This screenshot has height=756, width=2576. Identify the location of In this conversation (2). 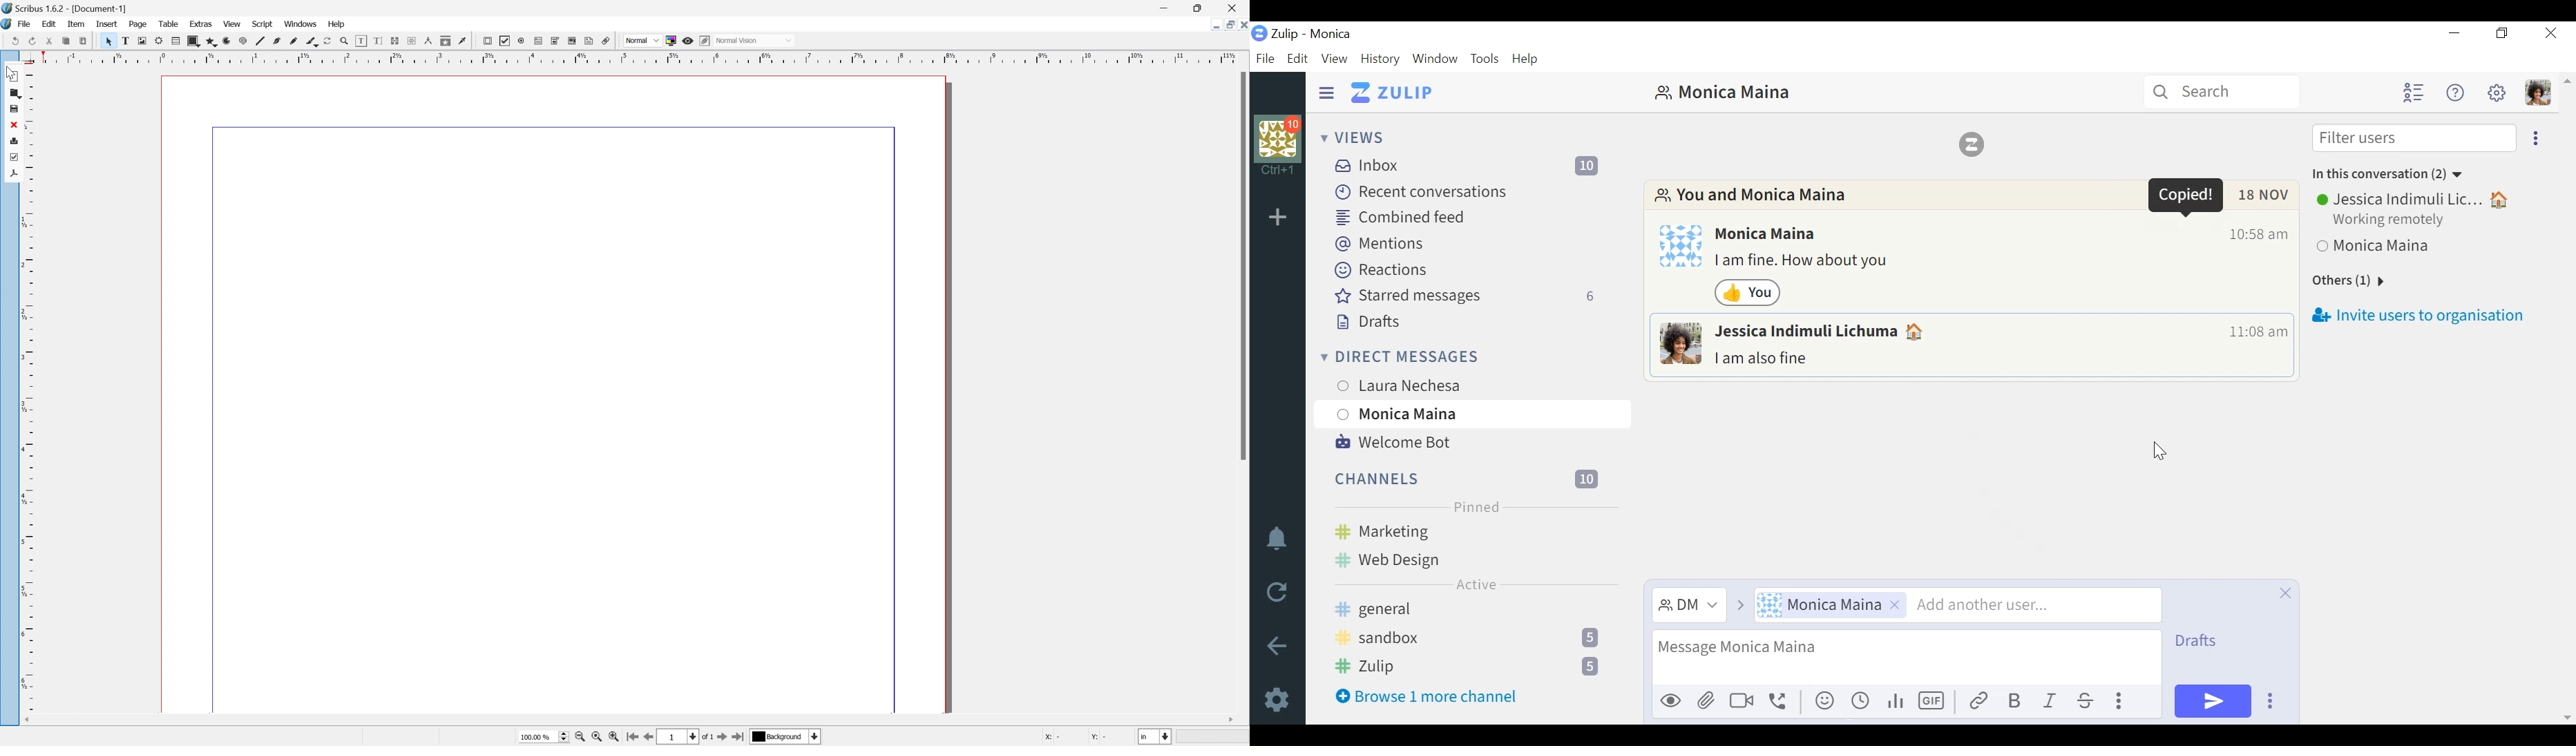
(2387, 173).